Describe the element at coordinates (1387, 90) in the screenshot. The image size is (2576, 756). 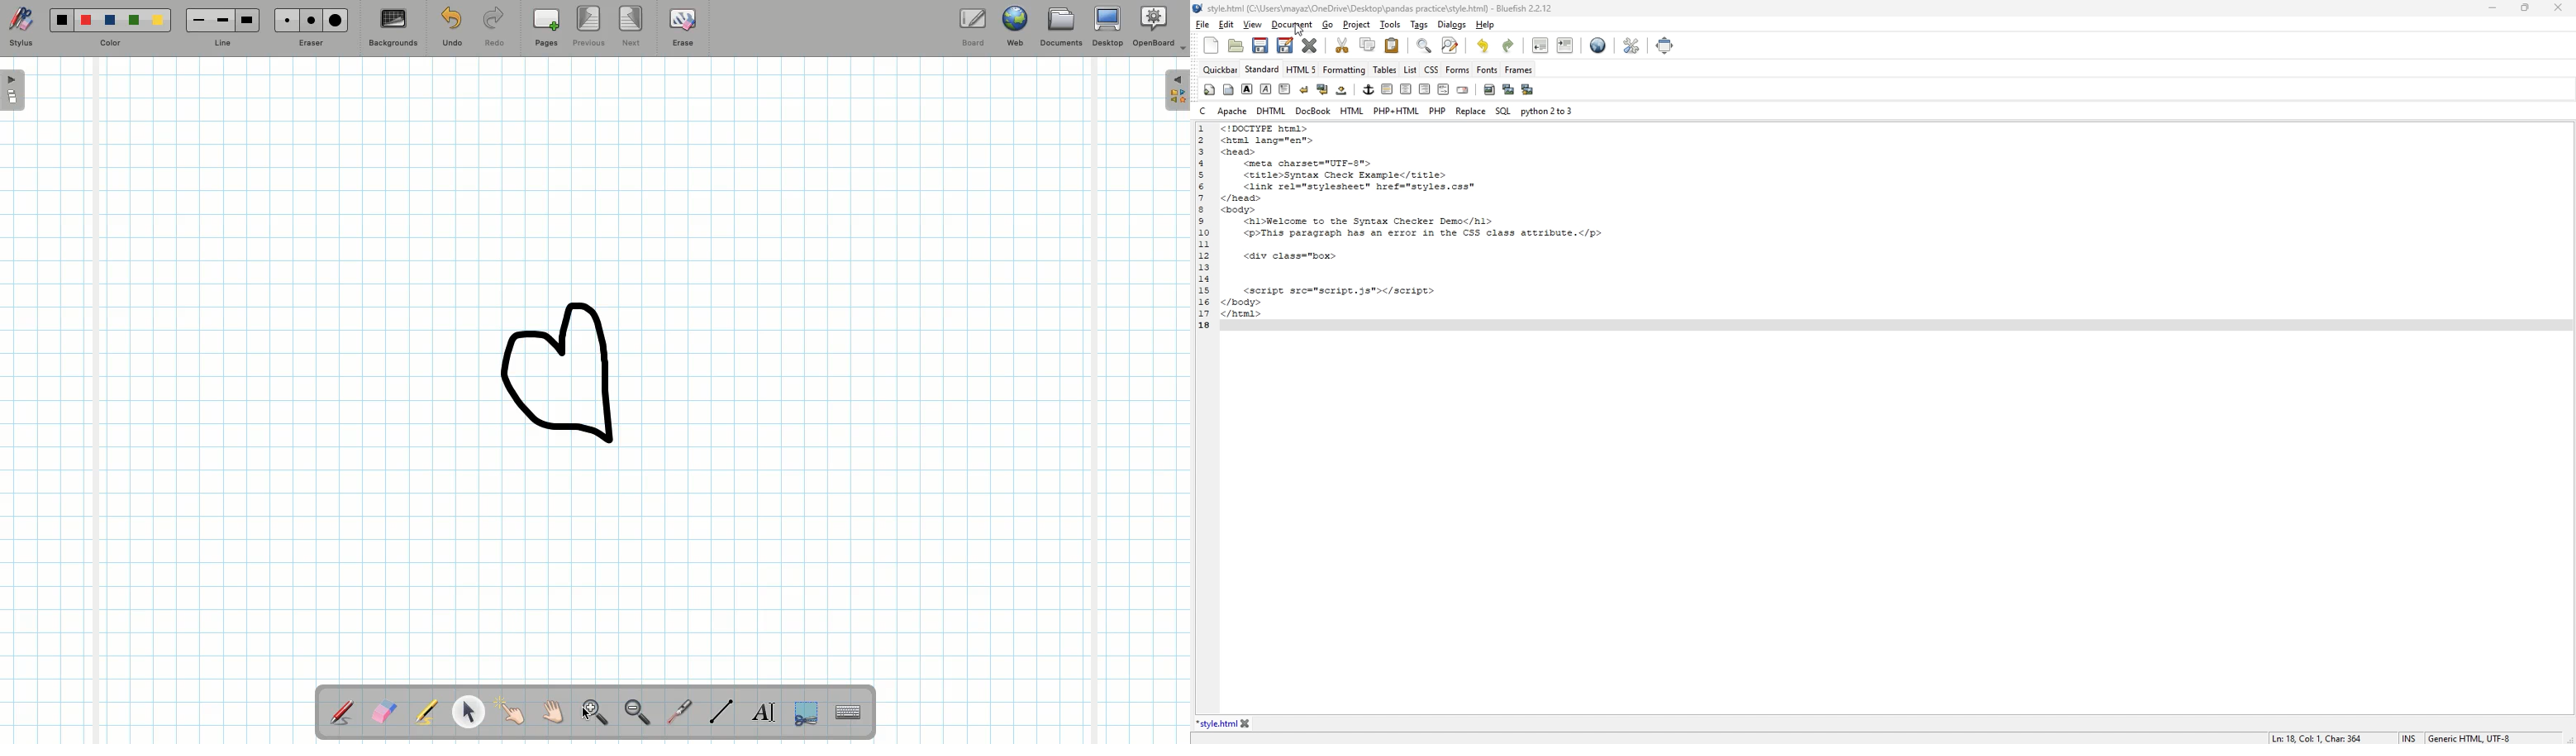
I see `left indent` at that location.